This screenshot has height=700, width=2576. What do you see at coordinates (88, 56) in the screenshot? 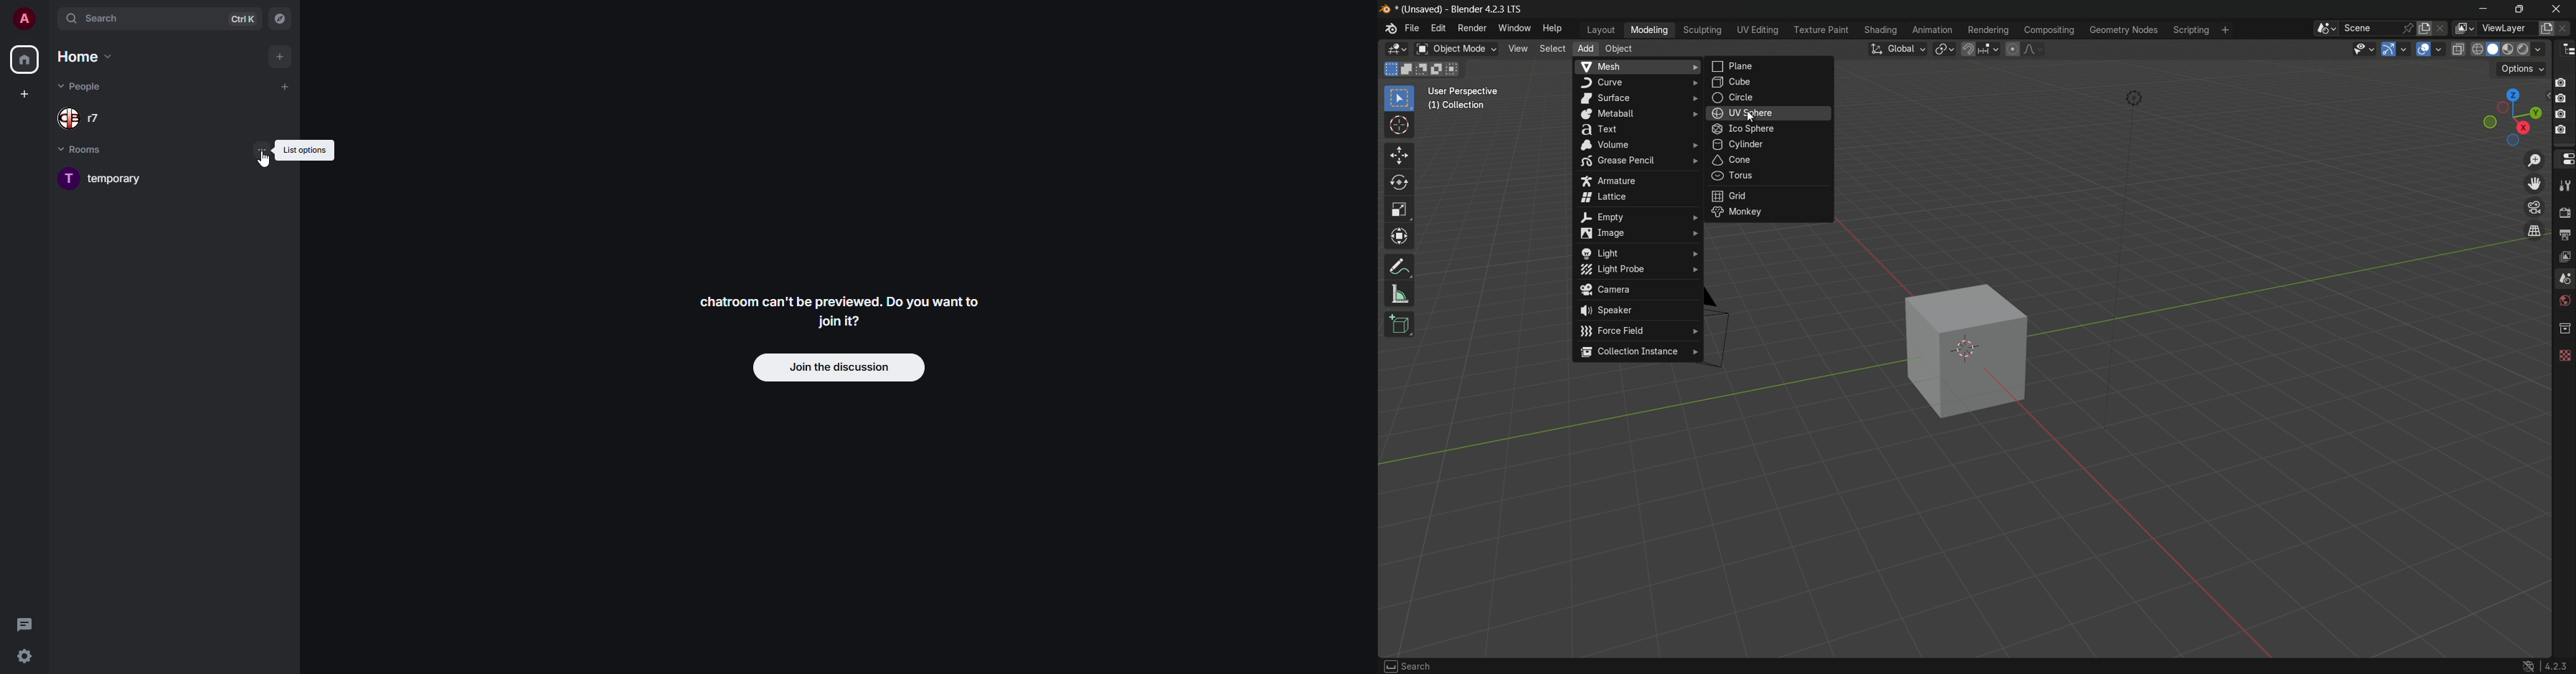
I see `home` at bounding box center [88, 56].